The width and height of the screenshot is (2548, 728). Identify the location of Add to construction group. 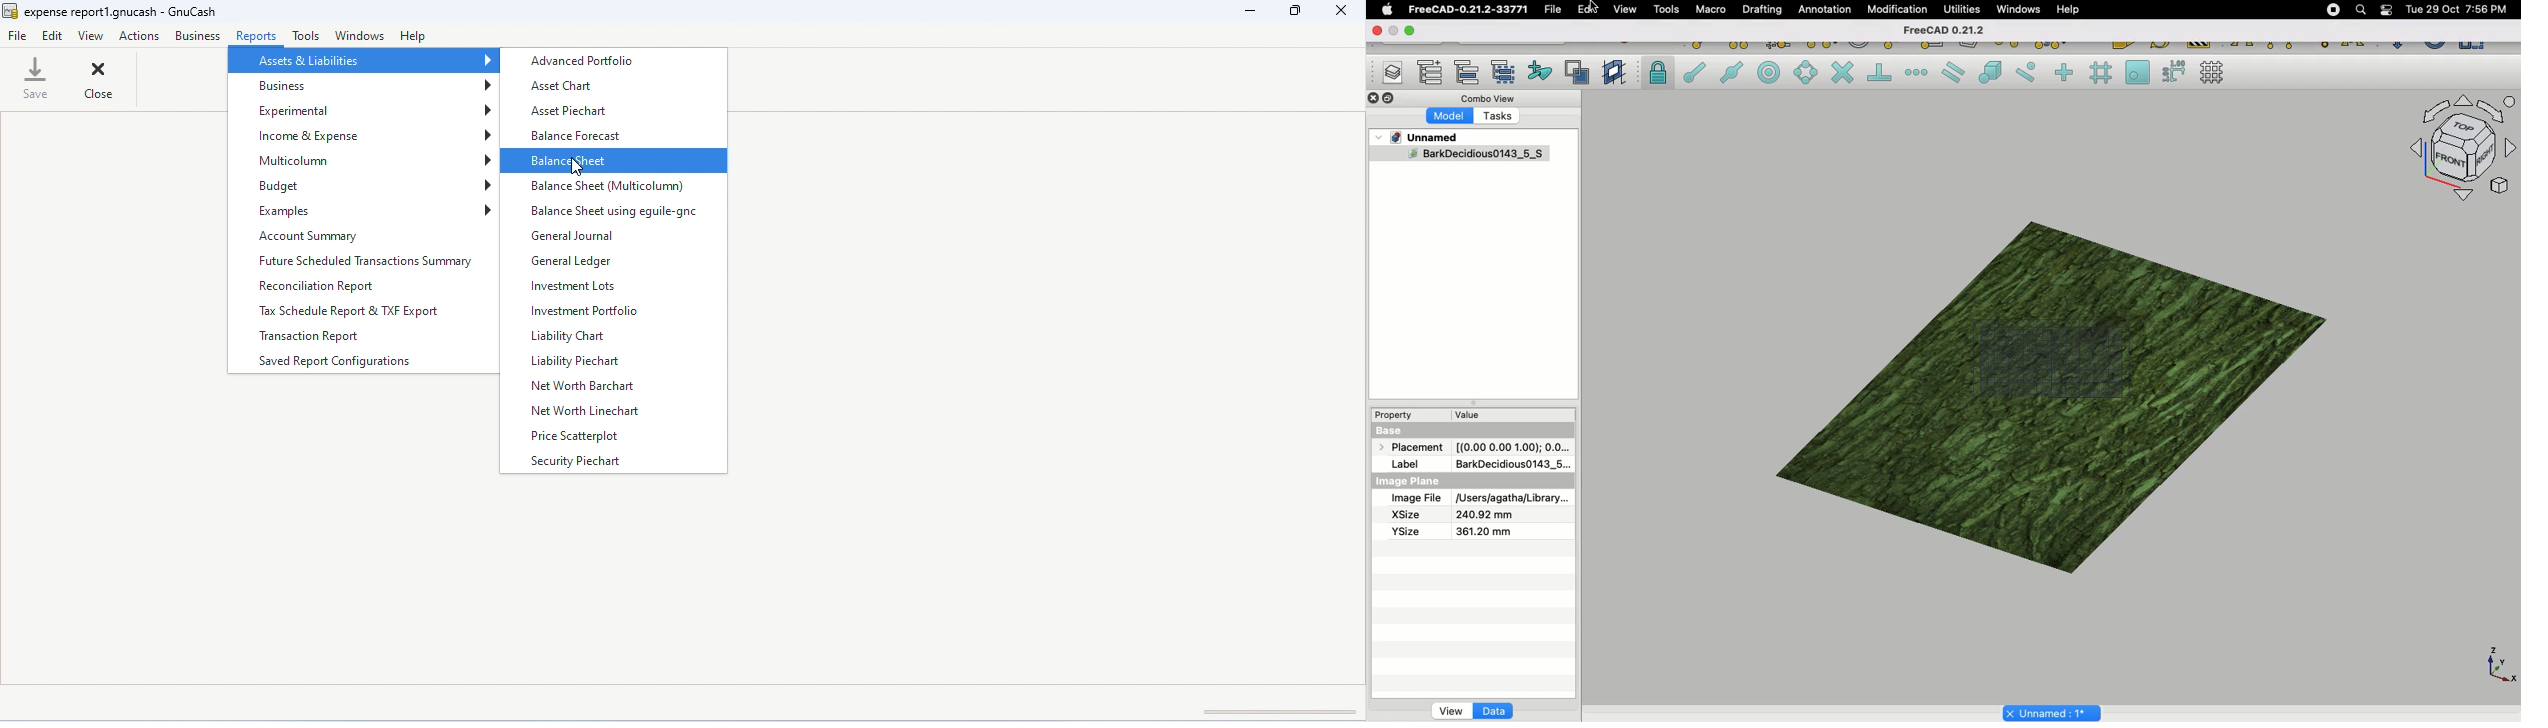
(1541, 70).